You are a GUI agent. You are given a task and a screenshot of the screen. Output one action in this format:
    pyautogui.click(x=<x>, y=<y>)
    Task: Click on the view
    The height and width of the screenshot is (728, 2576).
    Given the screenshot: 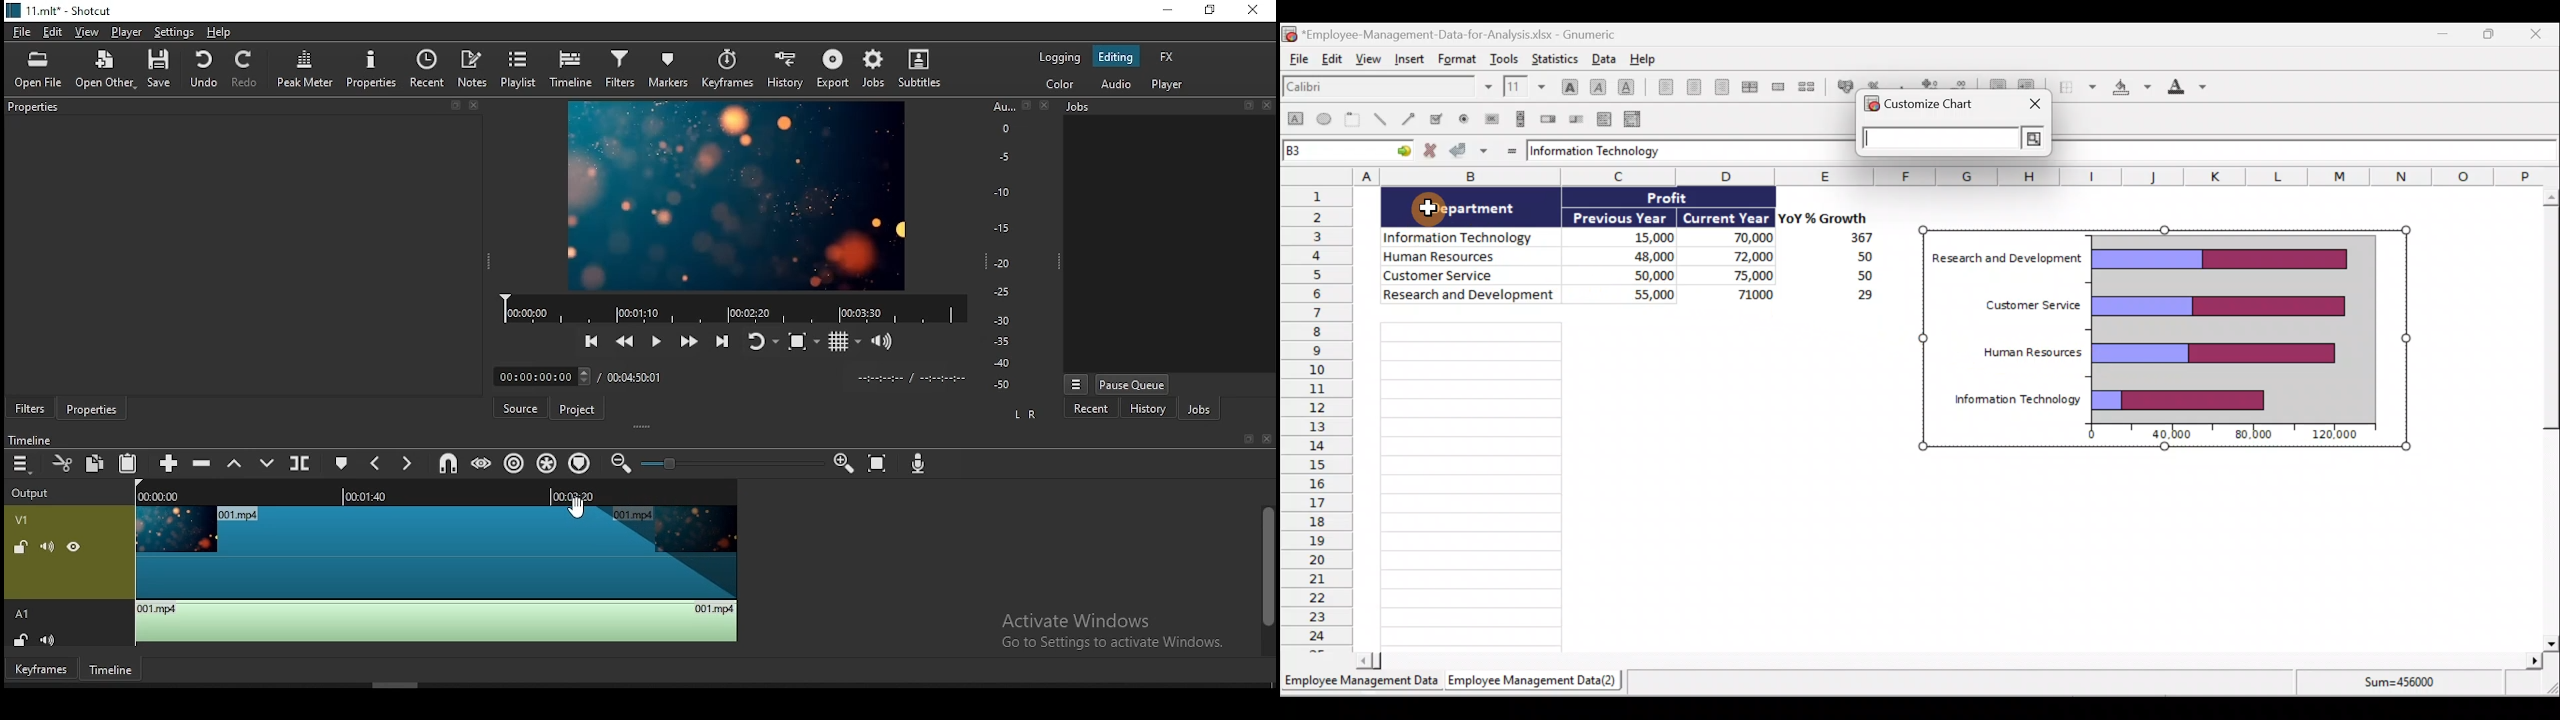 What is the action you would take?
    pyautogui.click(x=90, y=32)
    